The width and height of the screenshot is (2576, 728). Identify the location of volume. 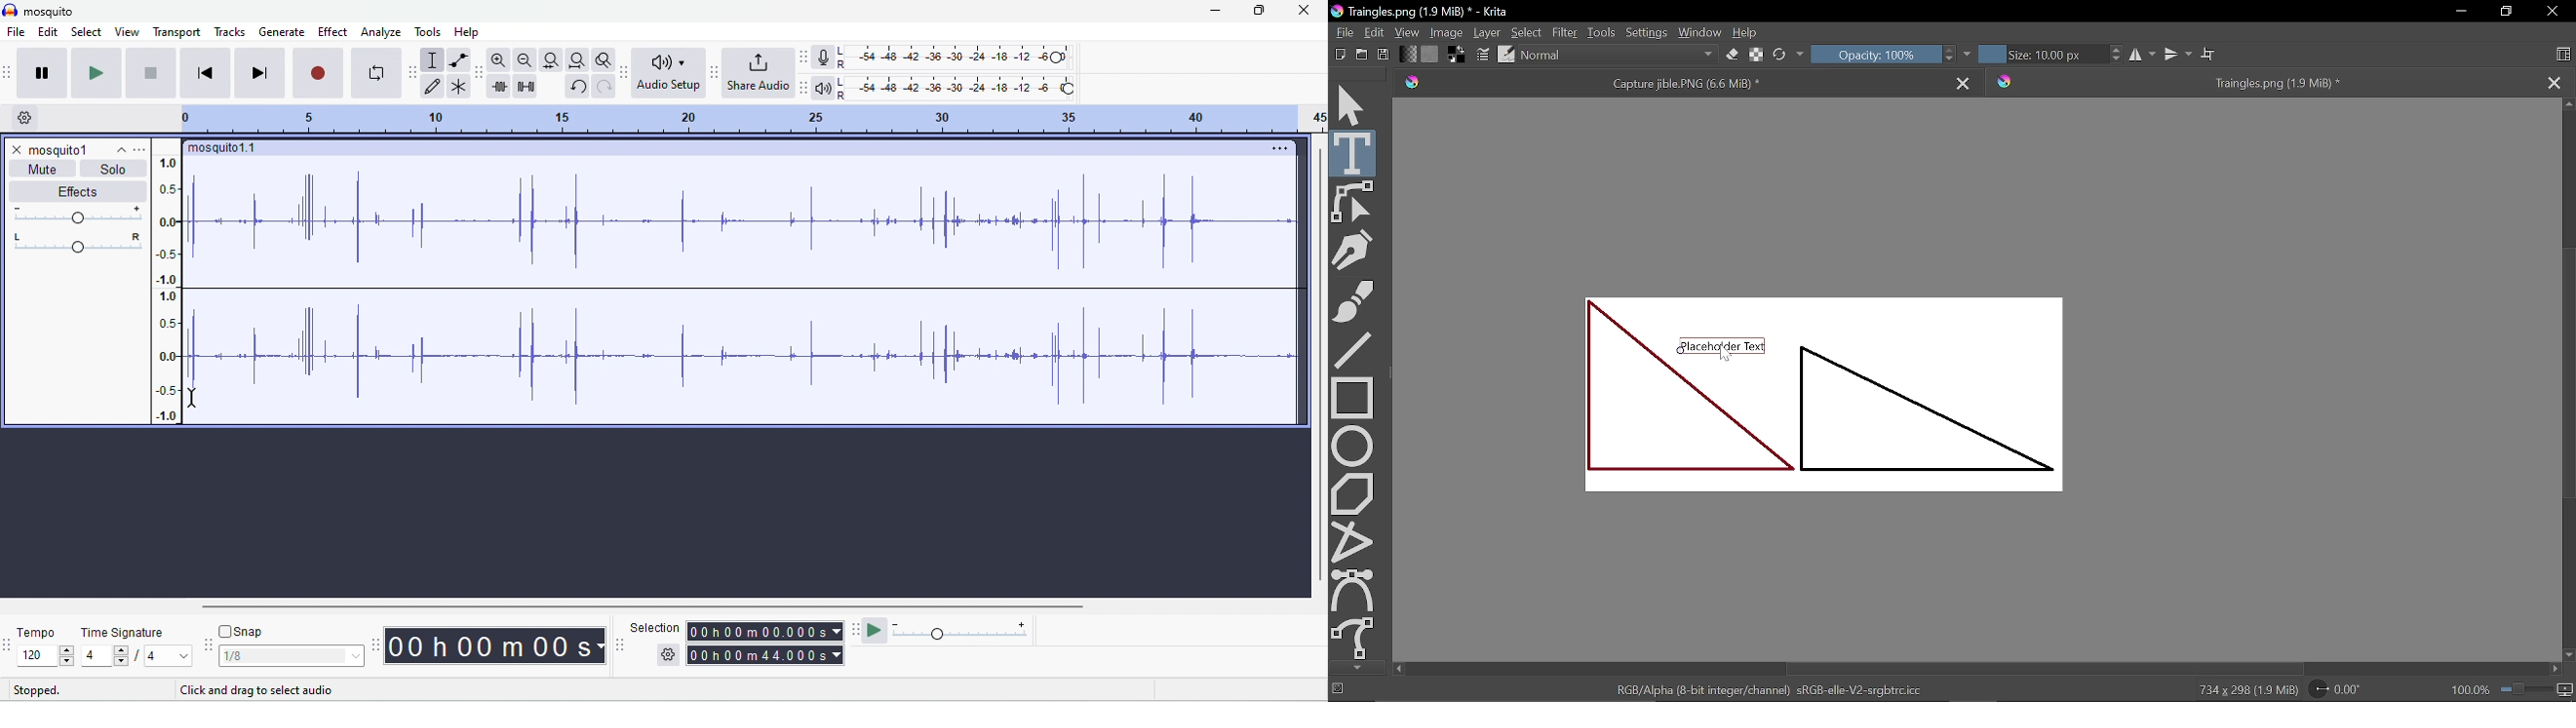
(77, 215).